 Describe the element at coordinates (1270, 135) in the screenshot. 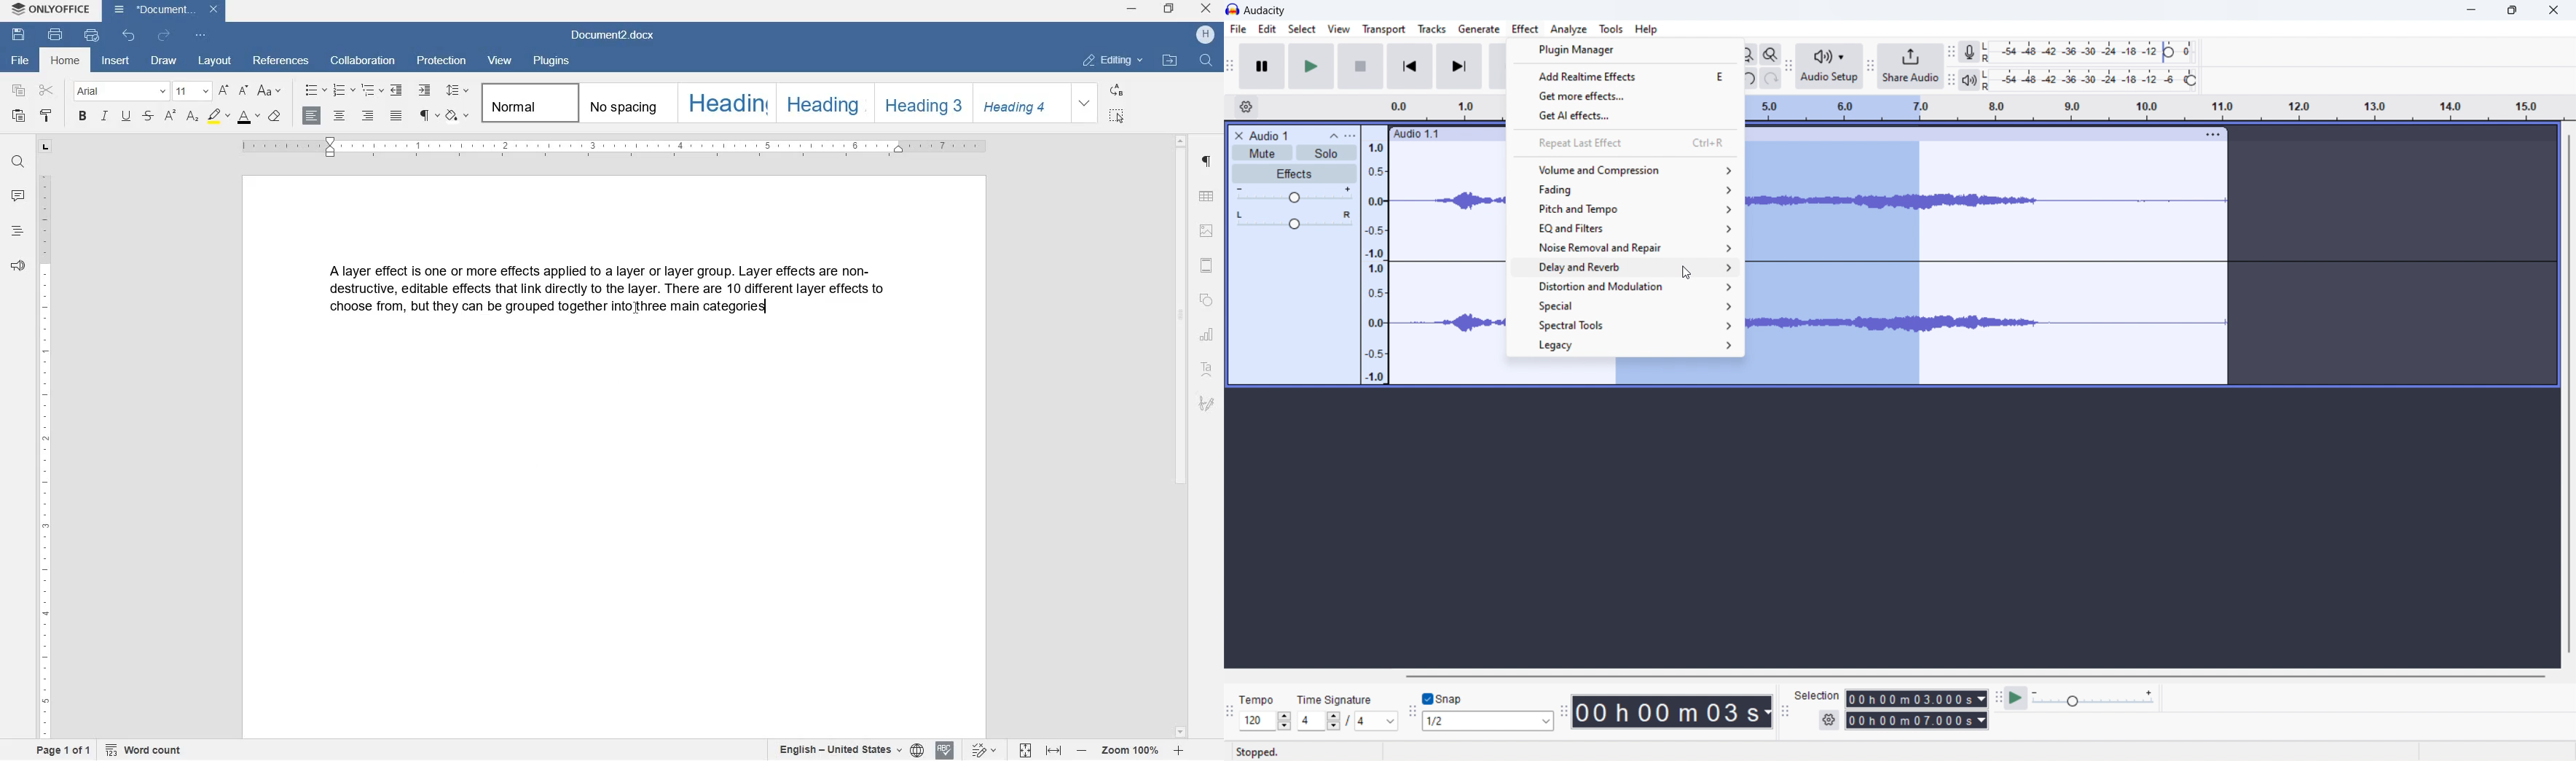

I see `Audio 1` at that location.